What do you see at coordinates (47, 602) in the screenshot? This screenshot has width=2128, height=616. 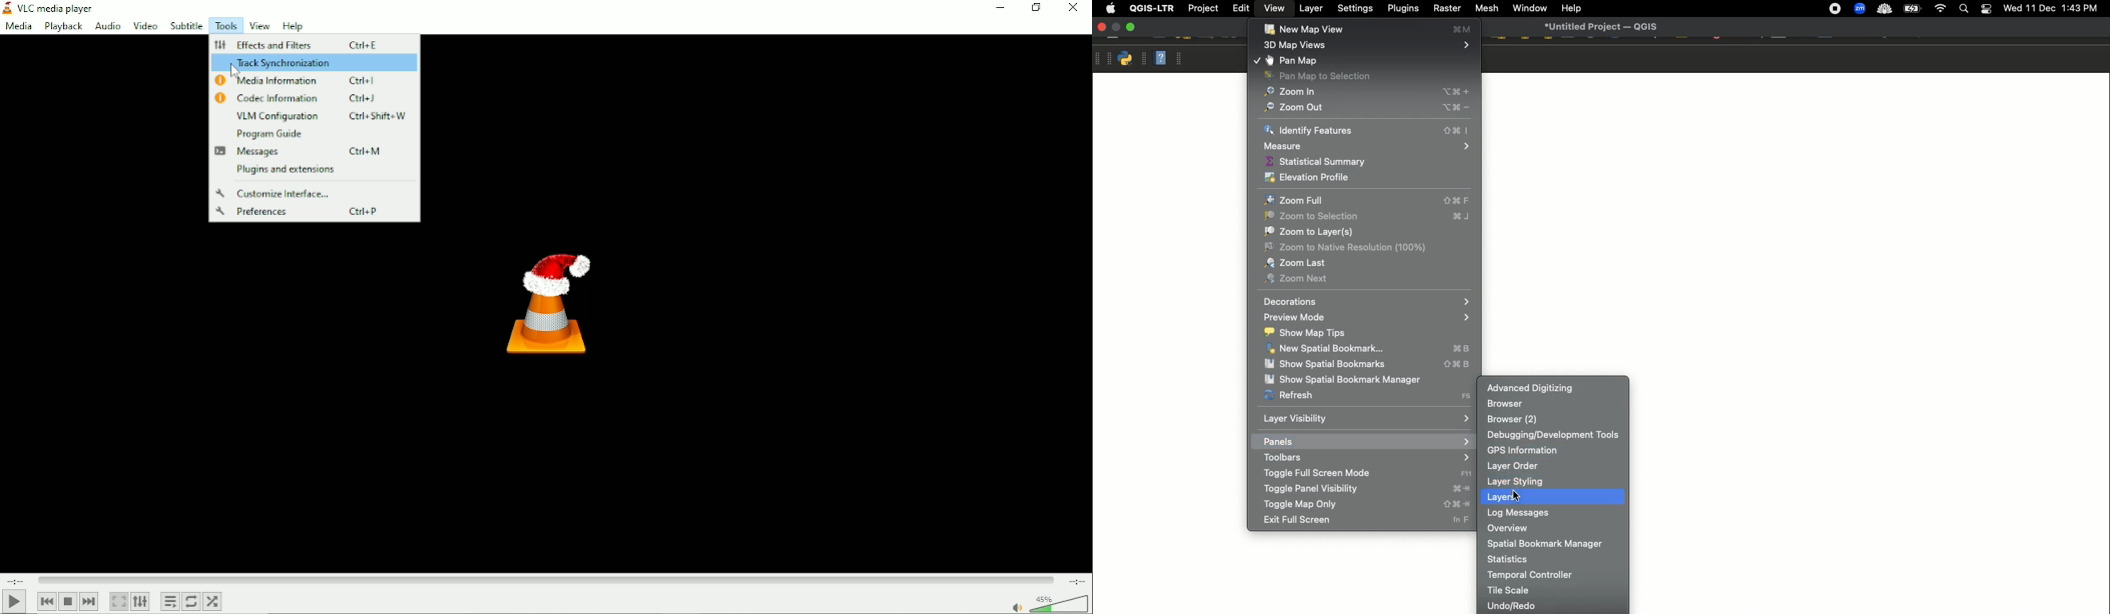 I see `Previous` at bounding box center [47, 602].